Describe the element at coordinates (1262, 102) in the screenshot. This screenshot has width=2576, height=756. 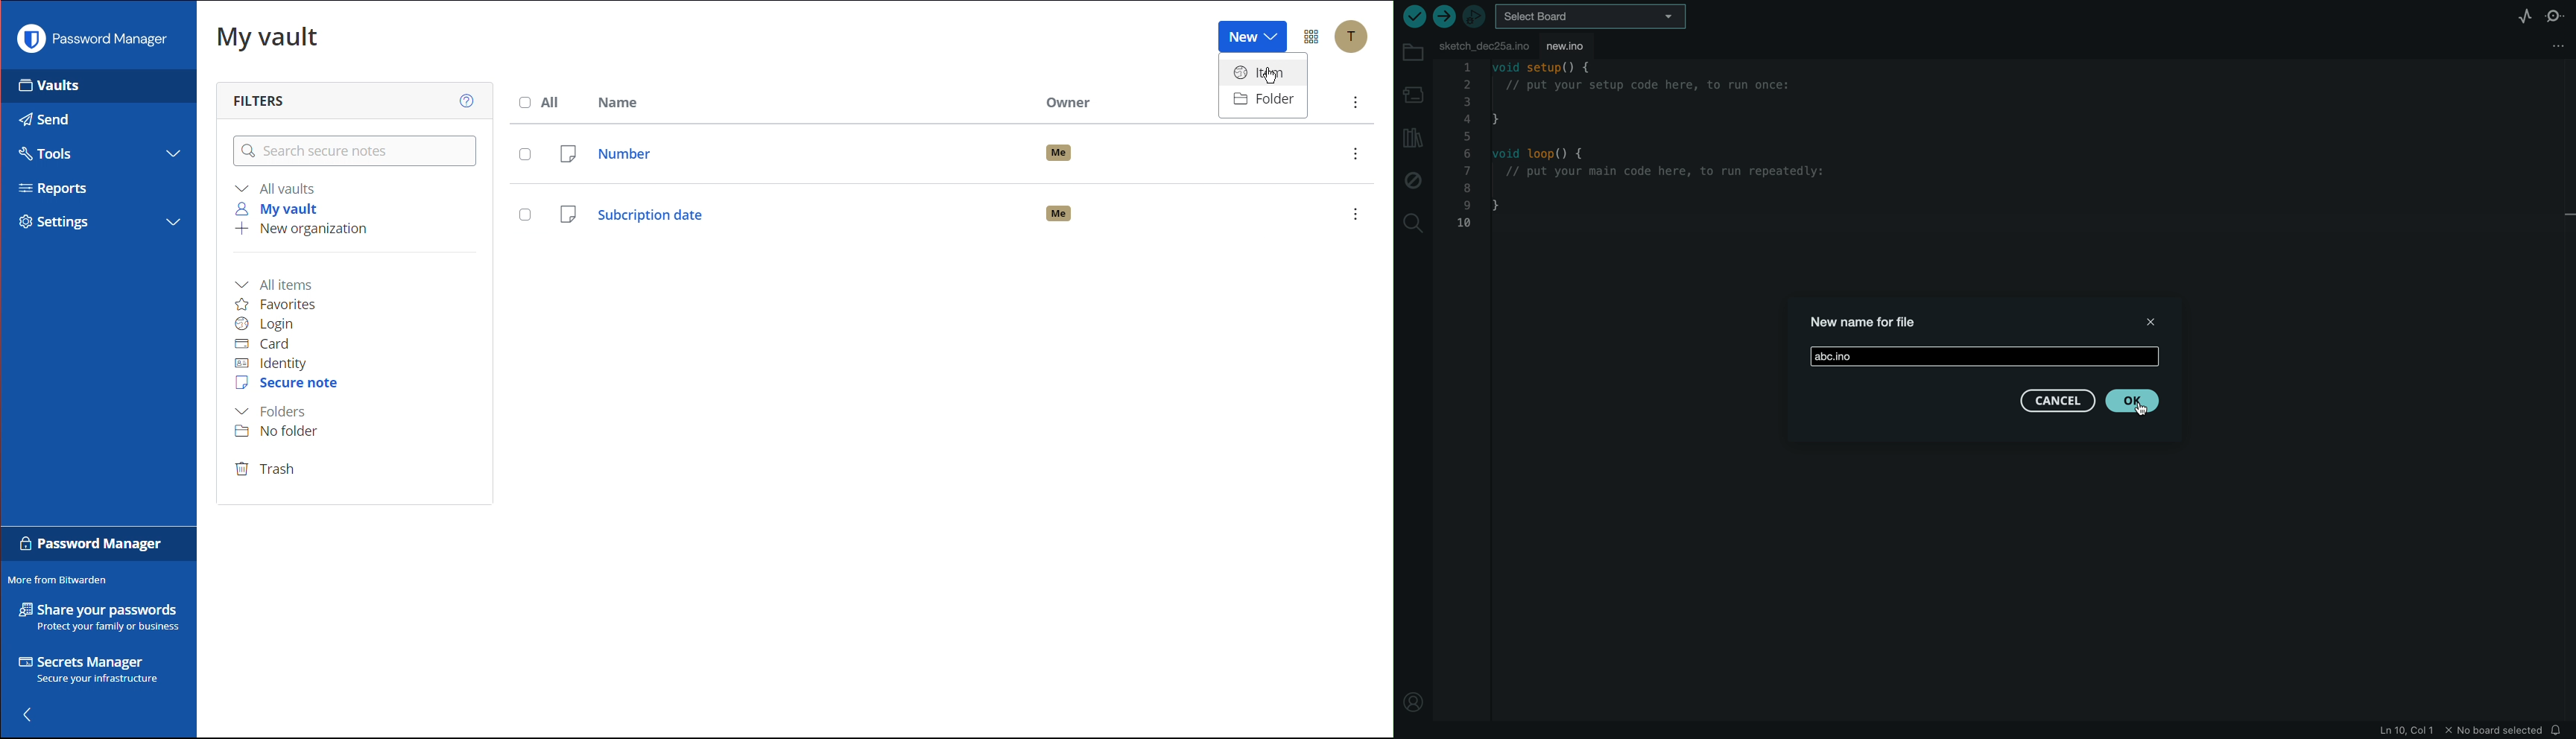
I see `Folder` at that location.